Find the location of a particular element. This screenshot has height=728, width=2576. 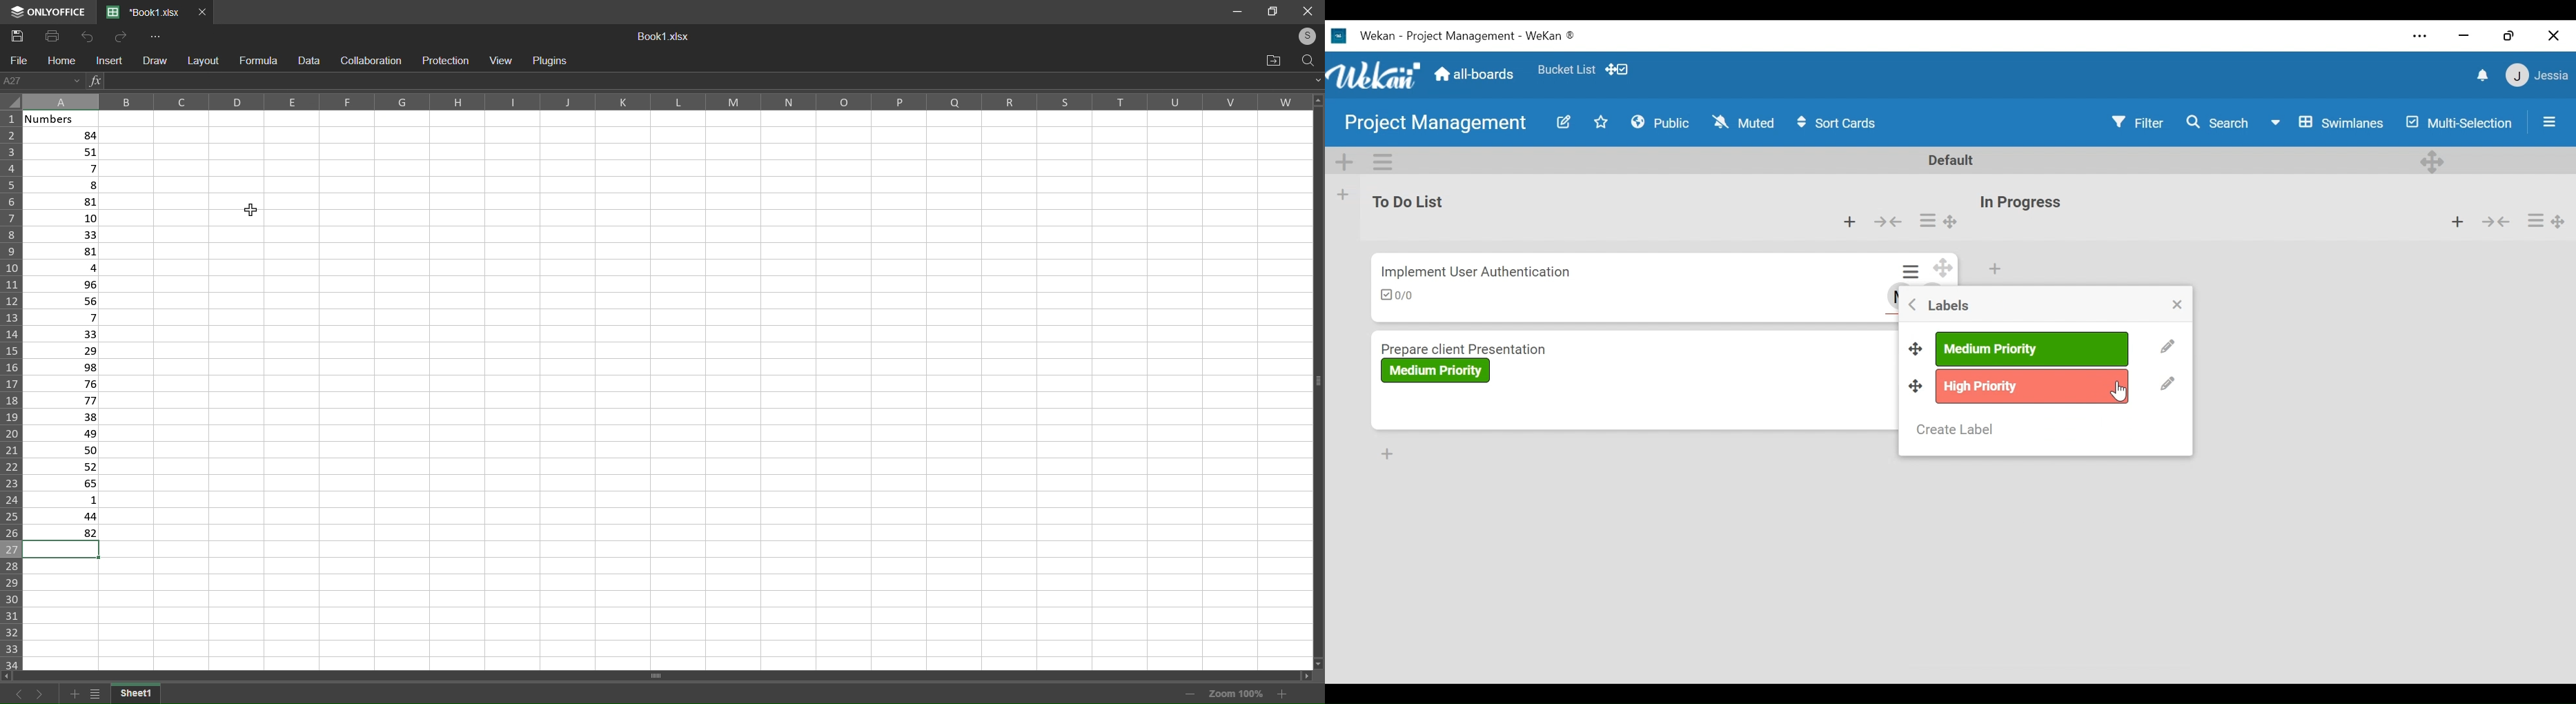

view is located at coordinates (500, 62).